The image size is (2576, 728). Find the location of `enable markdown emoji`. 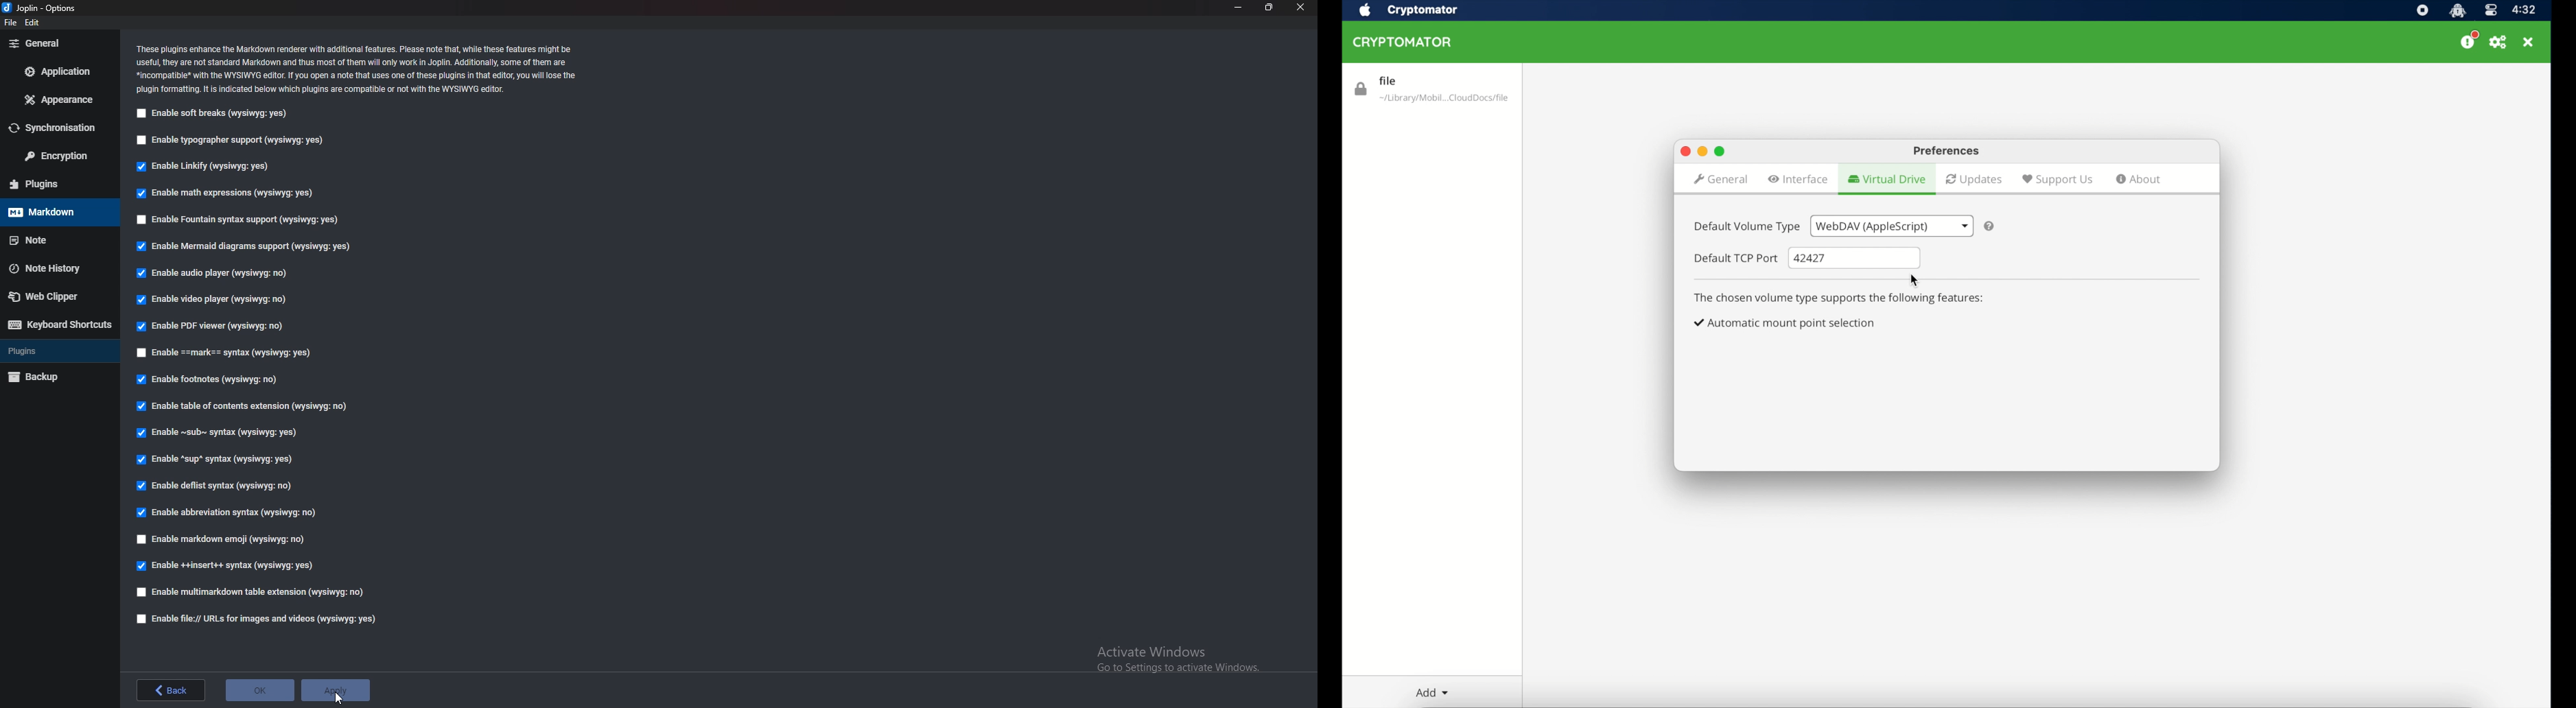

enable markdown emoji is located at coordinates (226, 538).